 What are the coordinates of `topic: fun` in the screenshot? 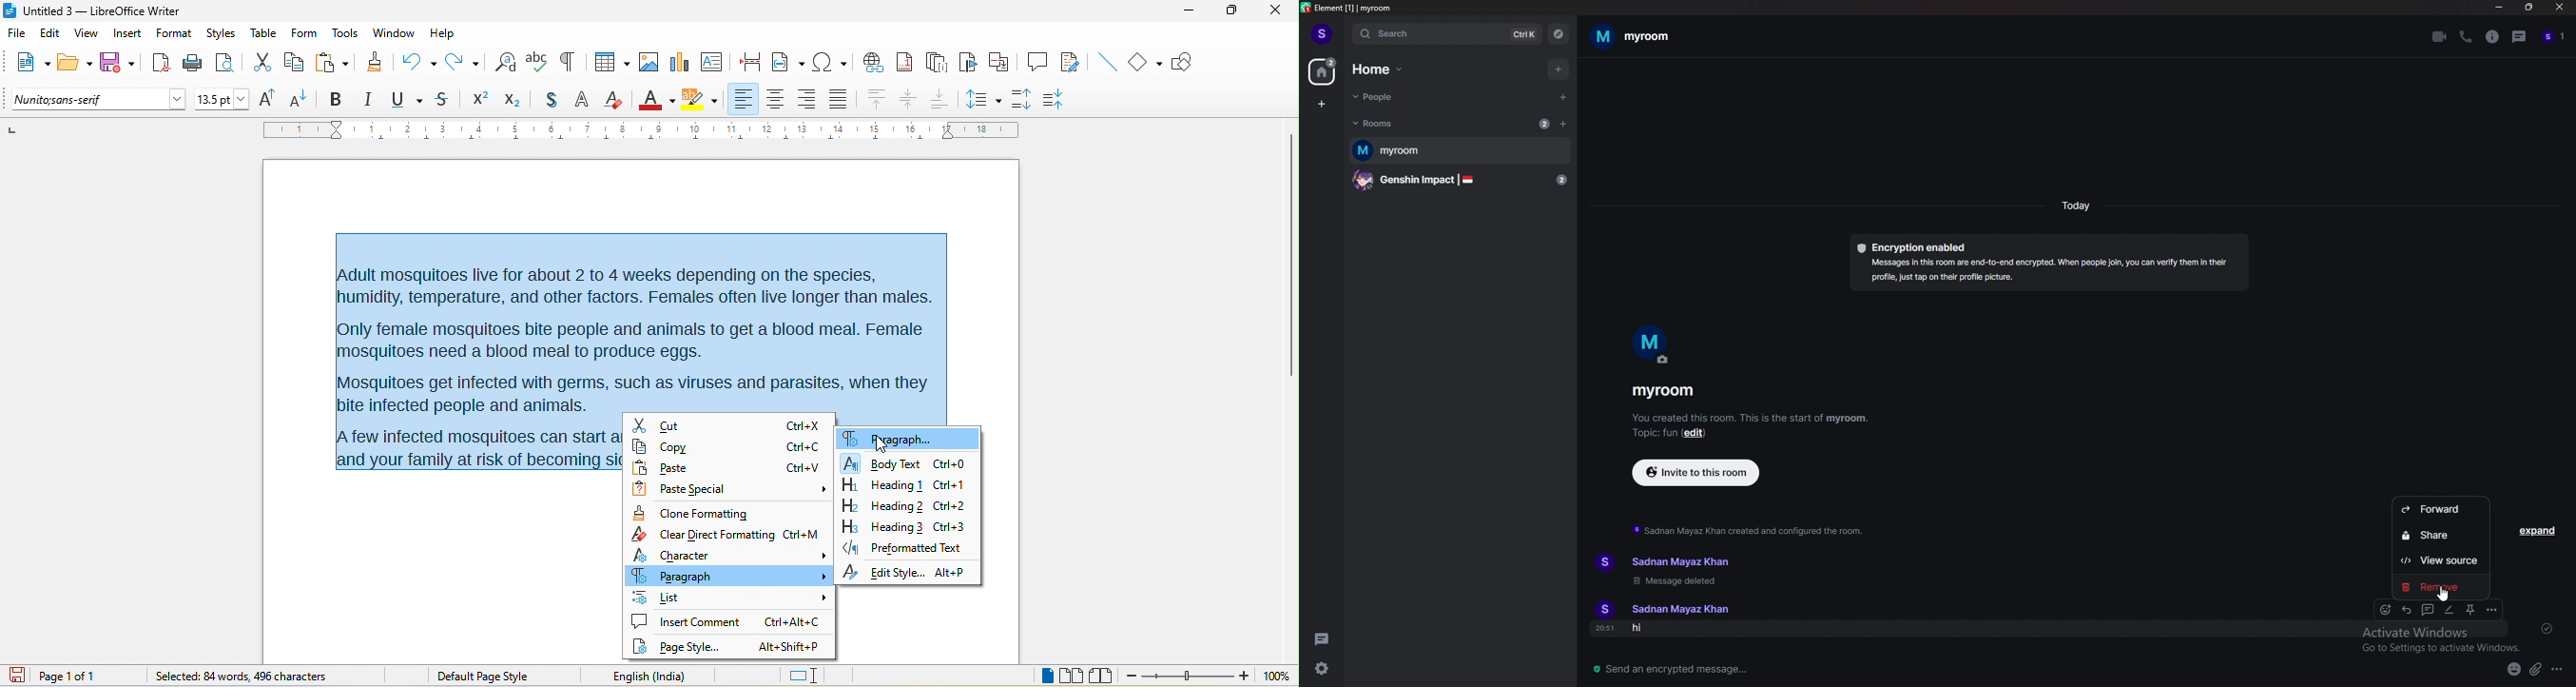 It's located at (1652, 433).